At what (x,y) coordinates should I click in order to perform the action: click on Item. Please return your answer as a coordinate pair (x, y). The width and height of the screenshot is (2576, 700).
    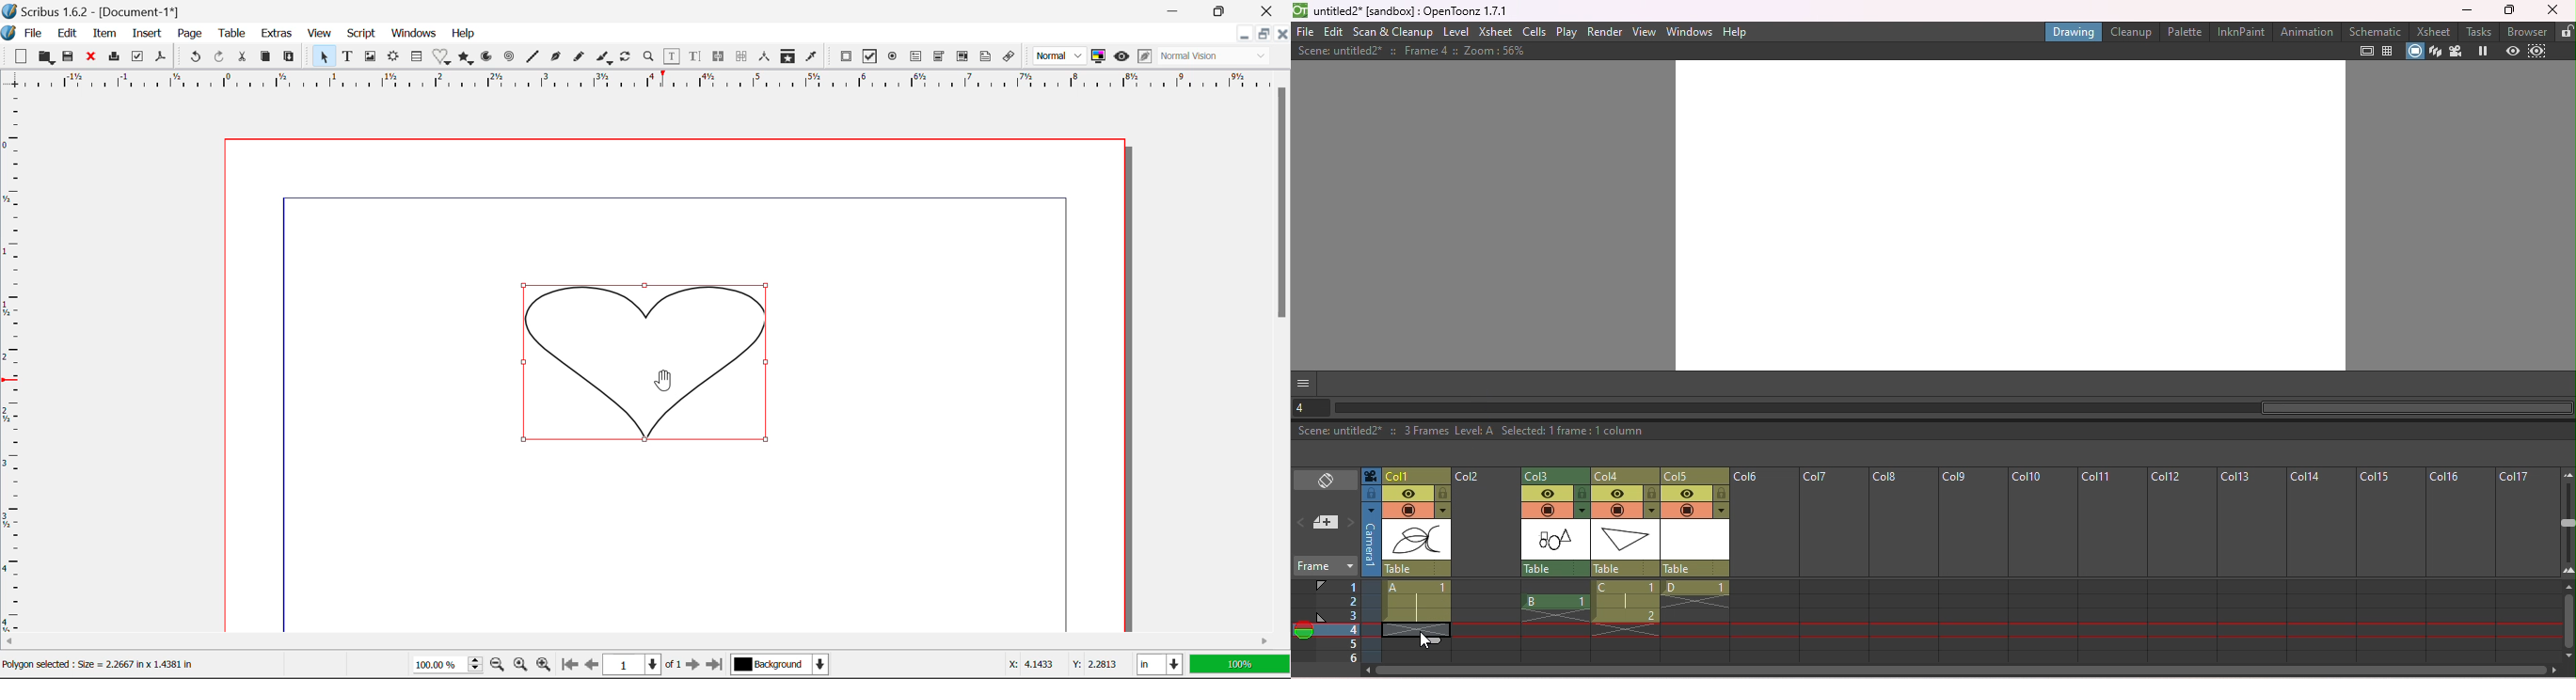
    Looking at the image, I should click on (105, 34).